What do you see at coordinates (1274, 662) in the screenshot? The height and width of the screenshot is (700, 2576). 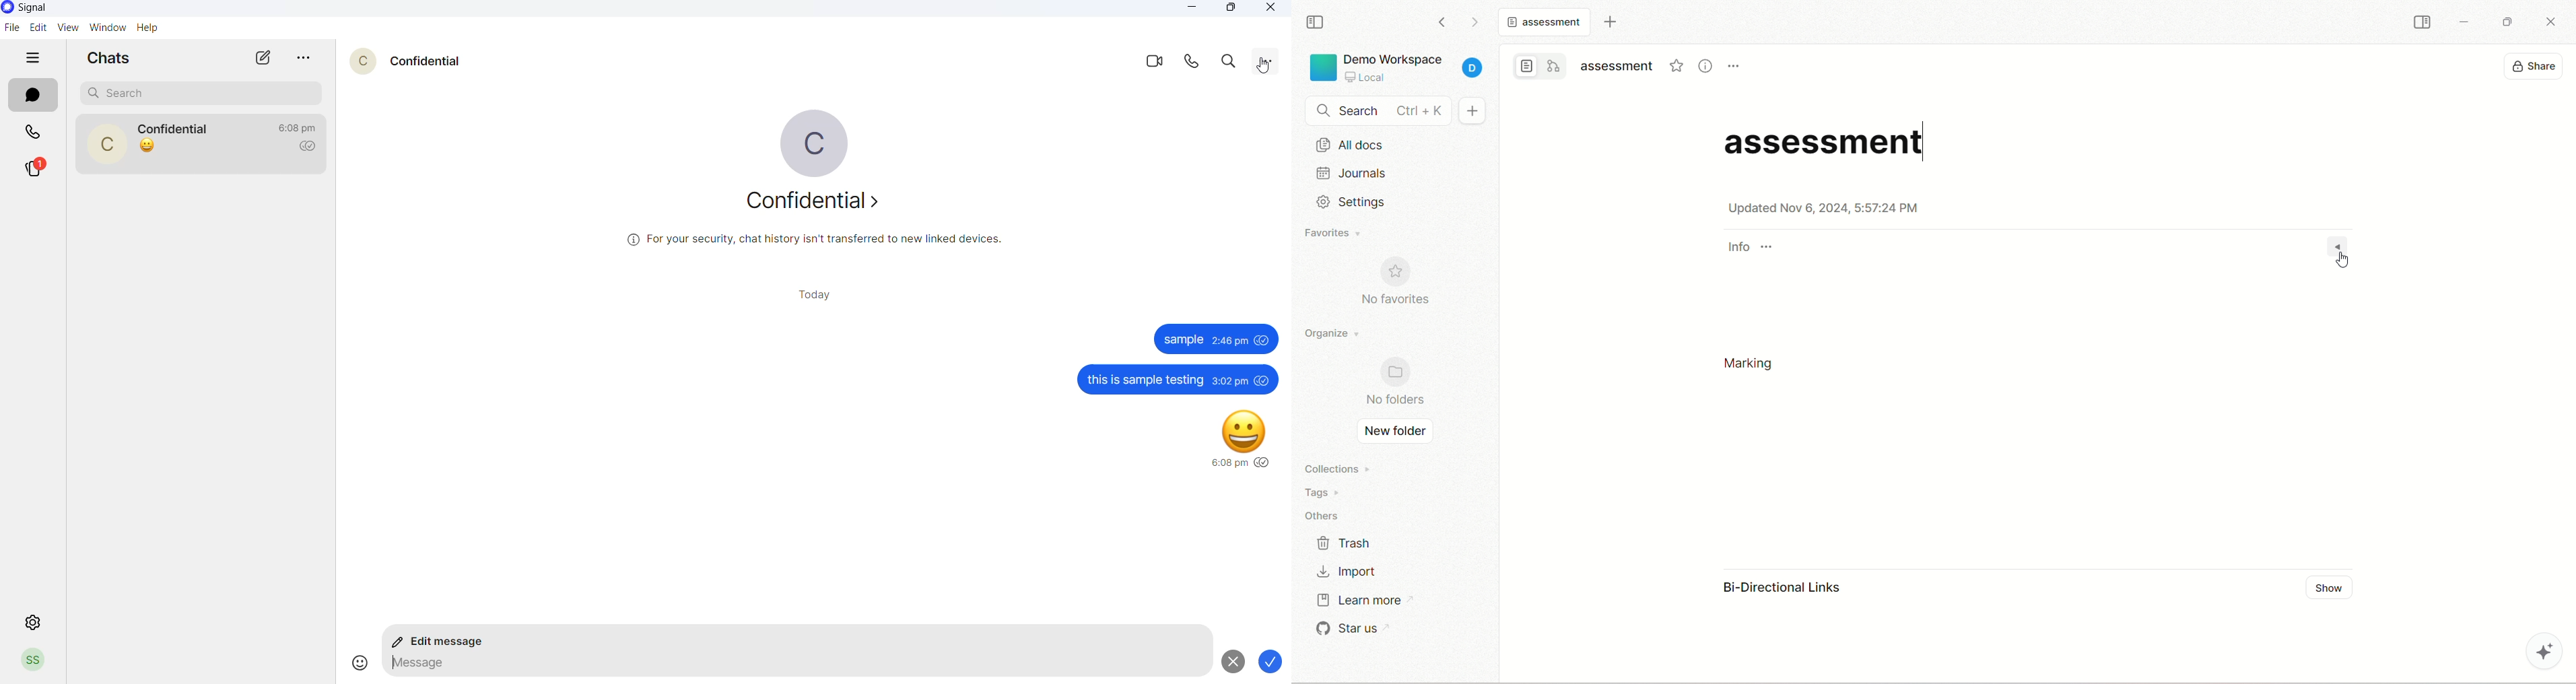 I see `ok` at bounding box center [1274, 662].